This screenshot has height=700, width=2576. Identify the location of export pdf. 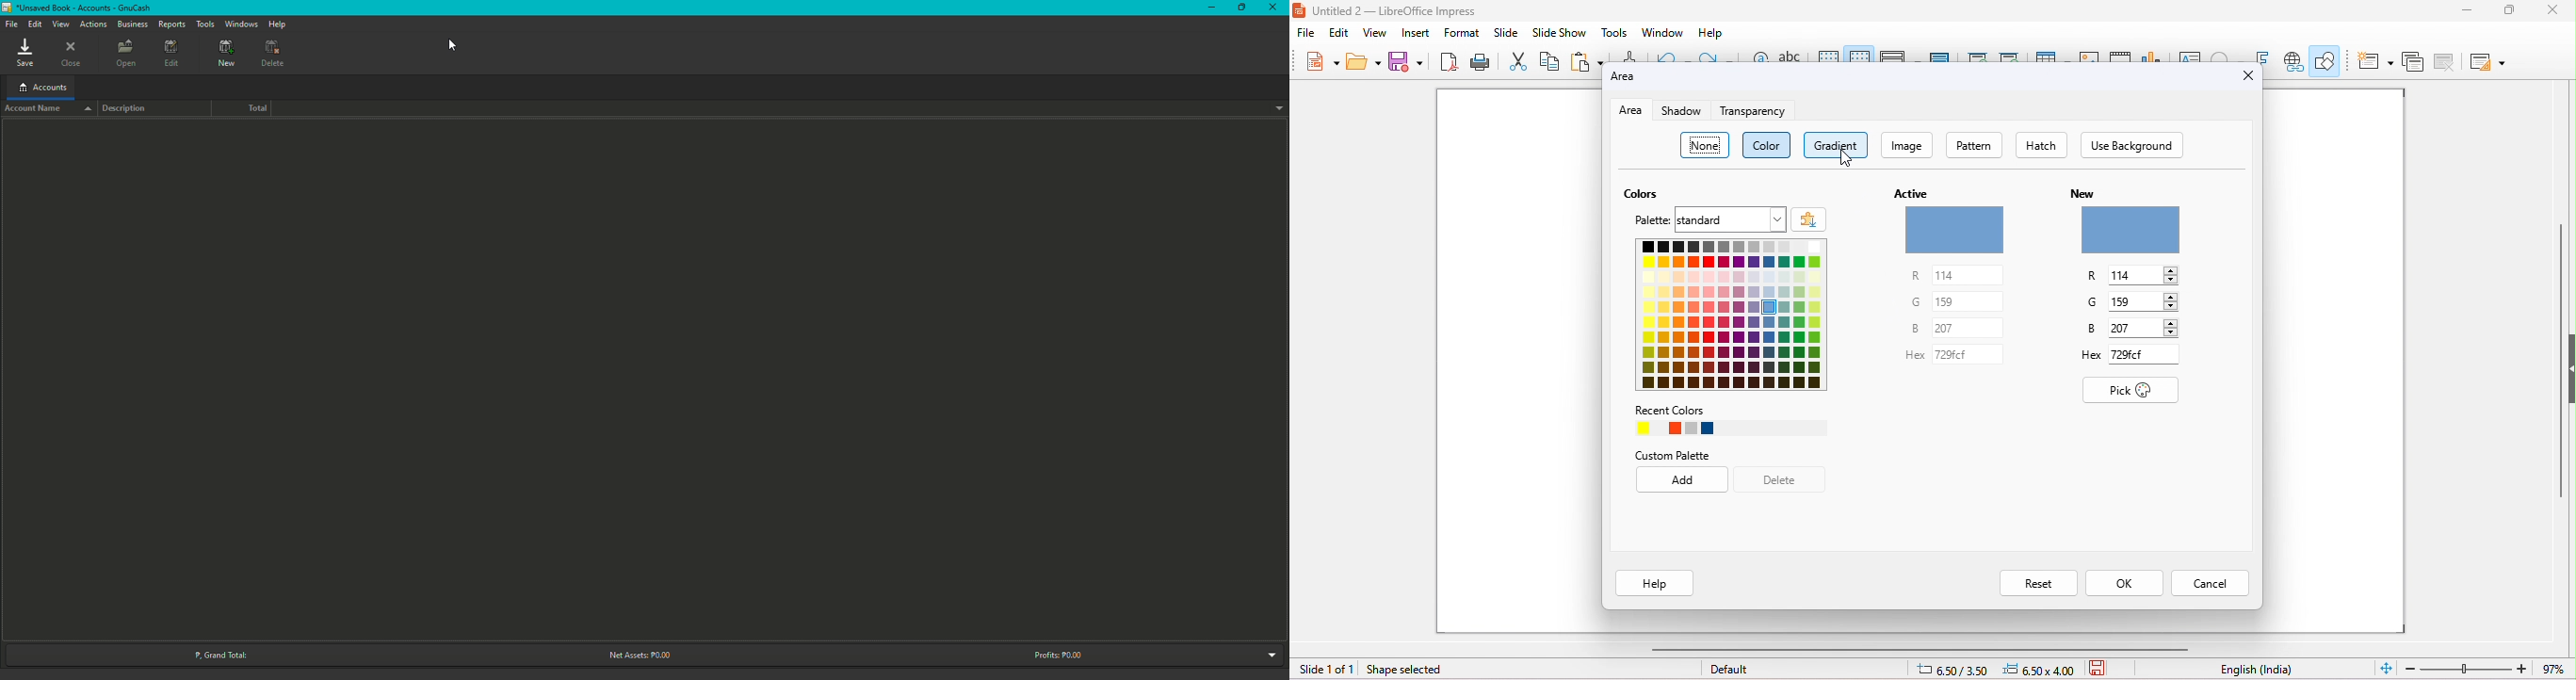
(1447, 60).